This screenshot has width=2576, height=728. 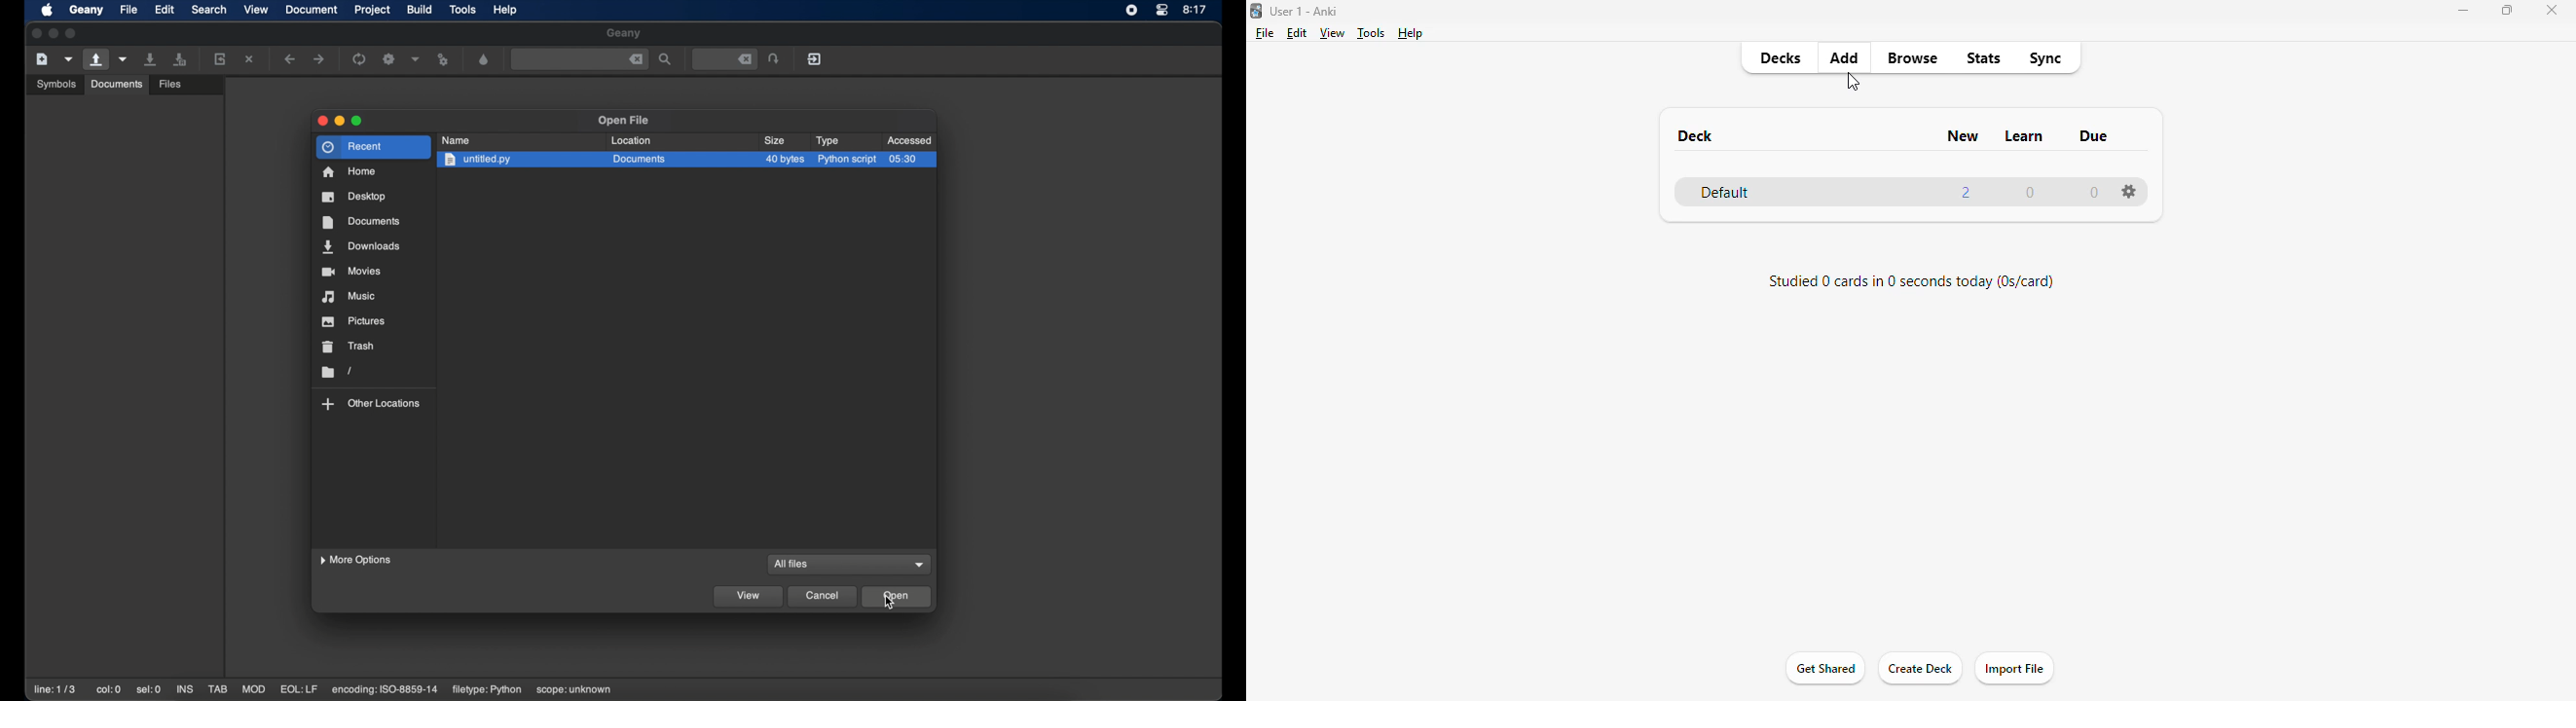 What do you see at coordinates (2463, 11) in the screenshot?
I see `minimize` at bounding box center [2463, 11].